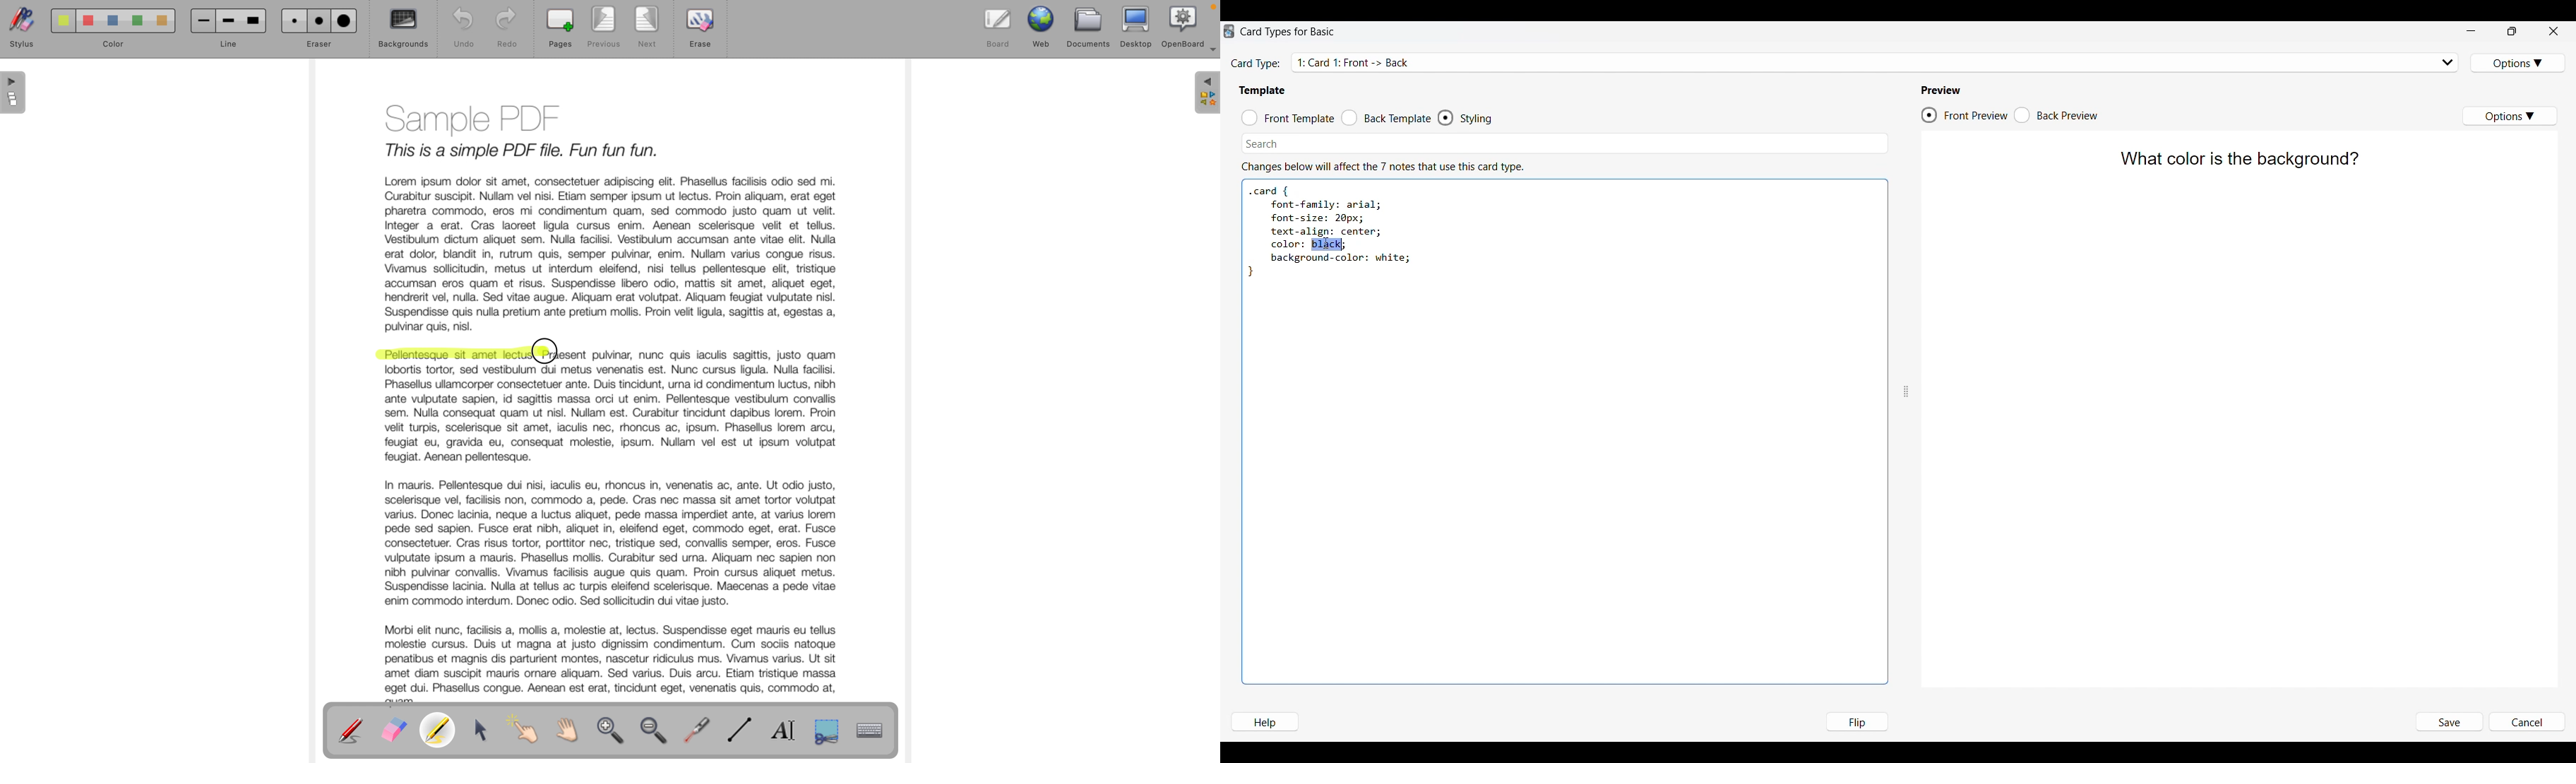  What do you see at coordinates (2519, 63) in the screenshot?
I see `Card type options` at bounding box center [2519, 63].